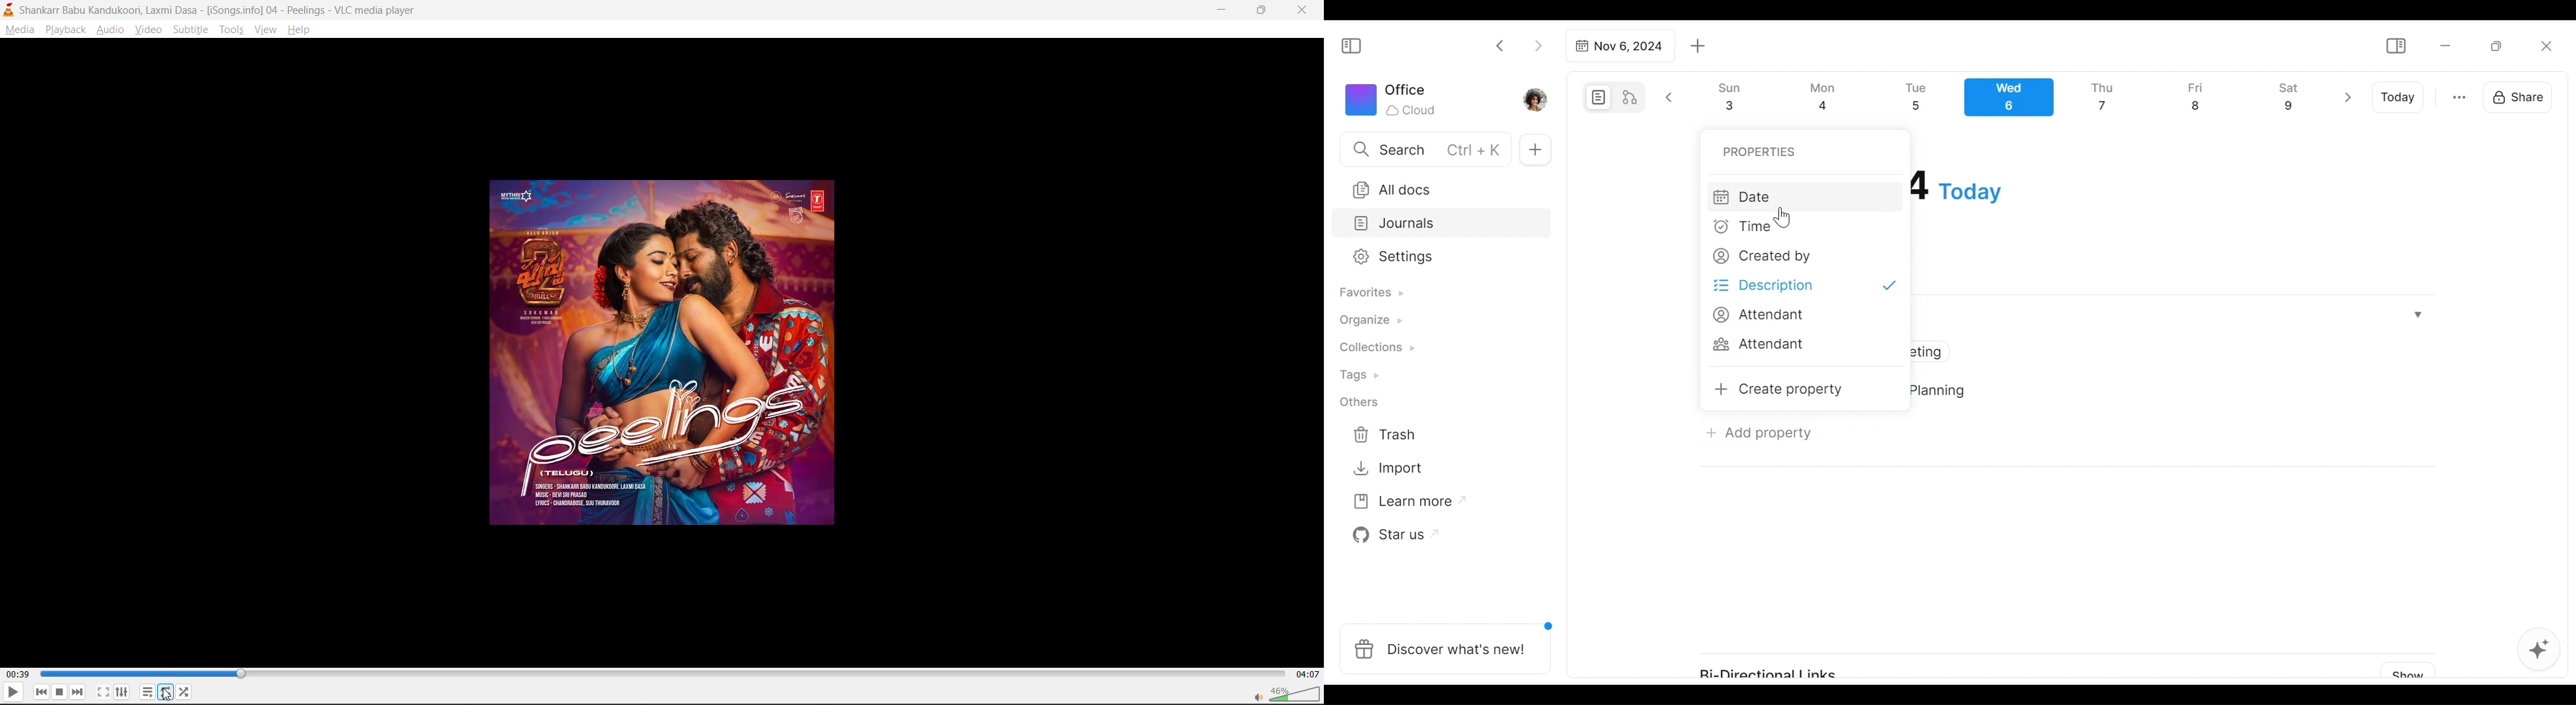 The width and height of the screenshot is (2576, 728). Describe the element at coordinates (1450, 642) in the screenshot. I see `Discover what's new` at that location.